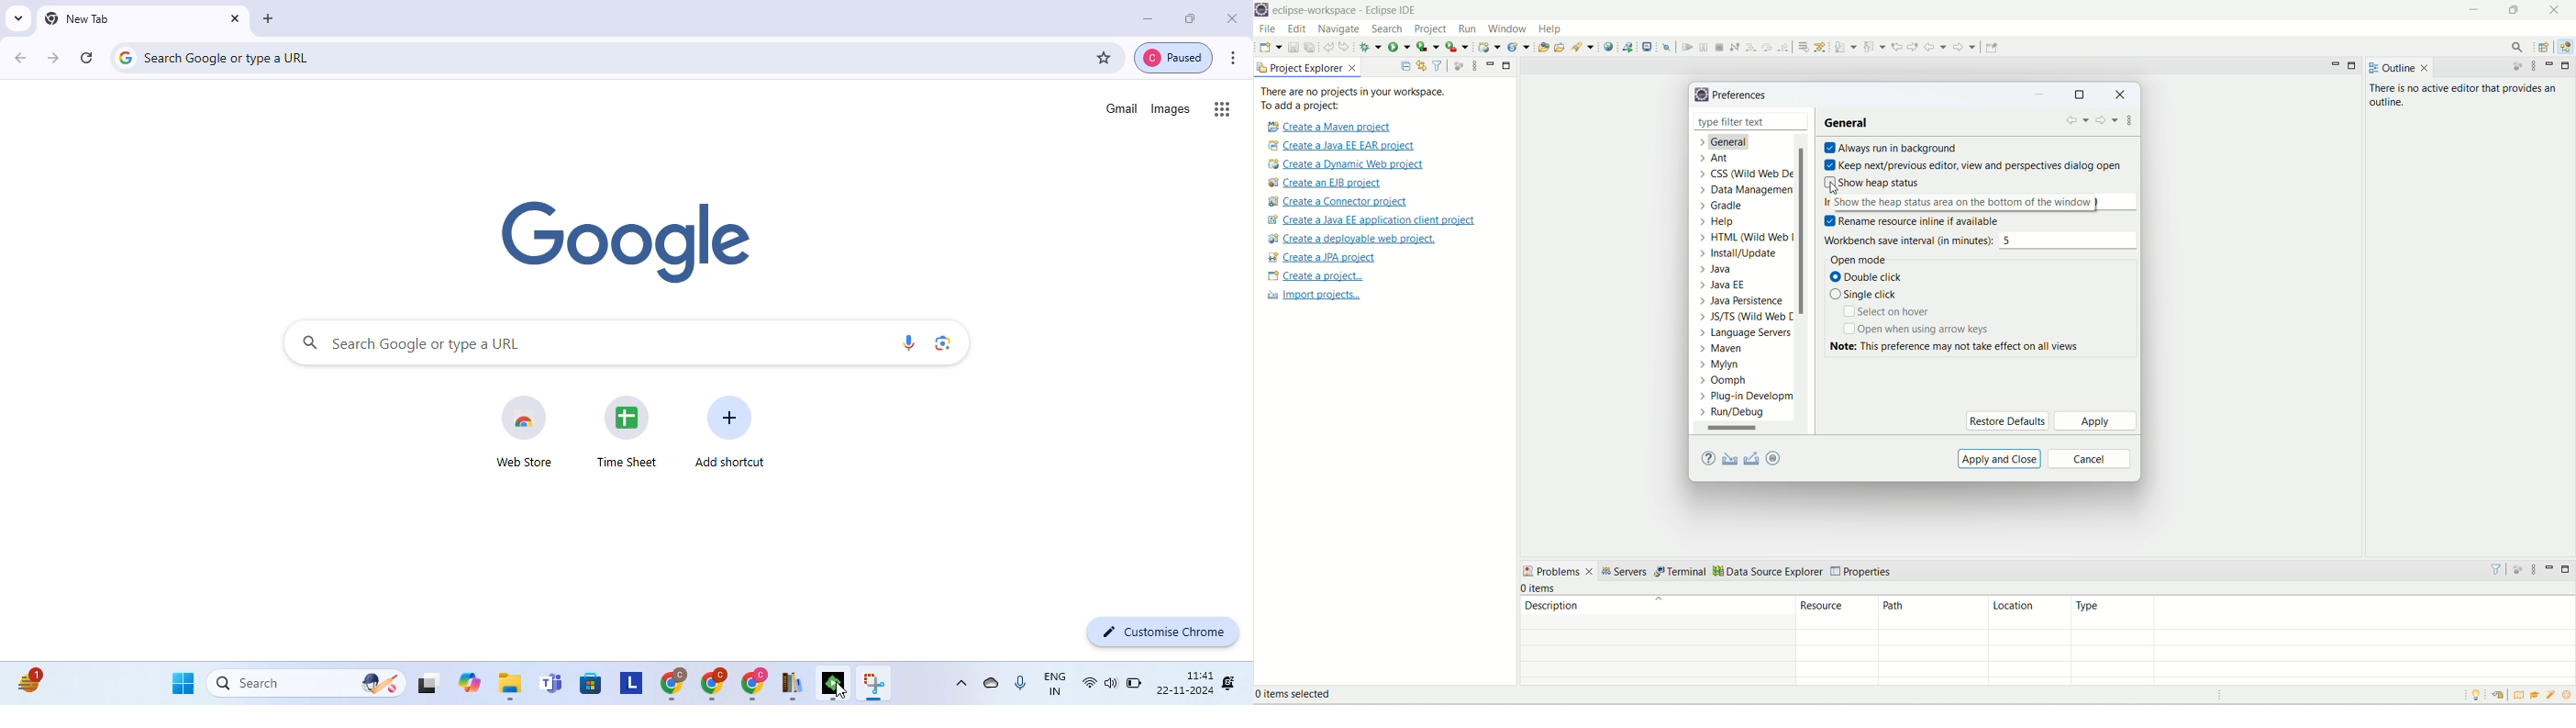 The image size is (2576, 728). What do you see at coordinates (2536, 68) in the screenshot?
I see `view menu` at bounding box center [2536, 68].